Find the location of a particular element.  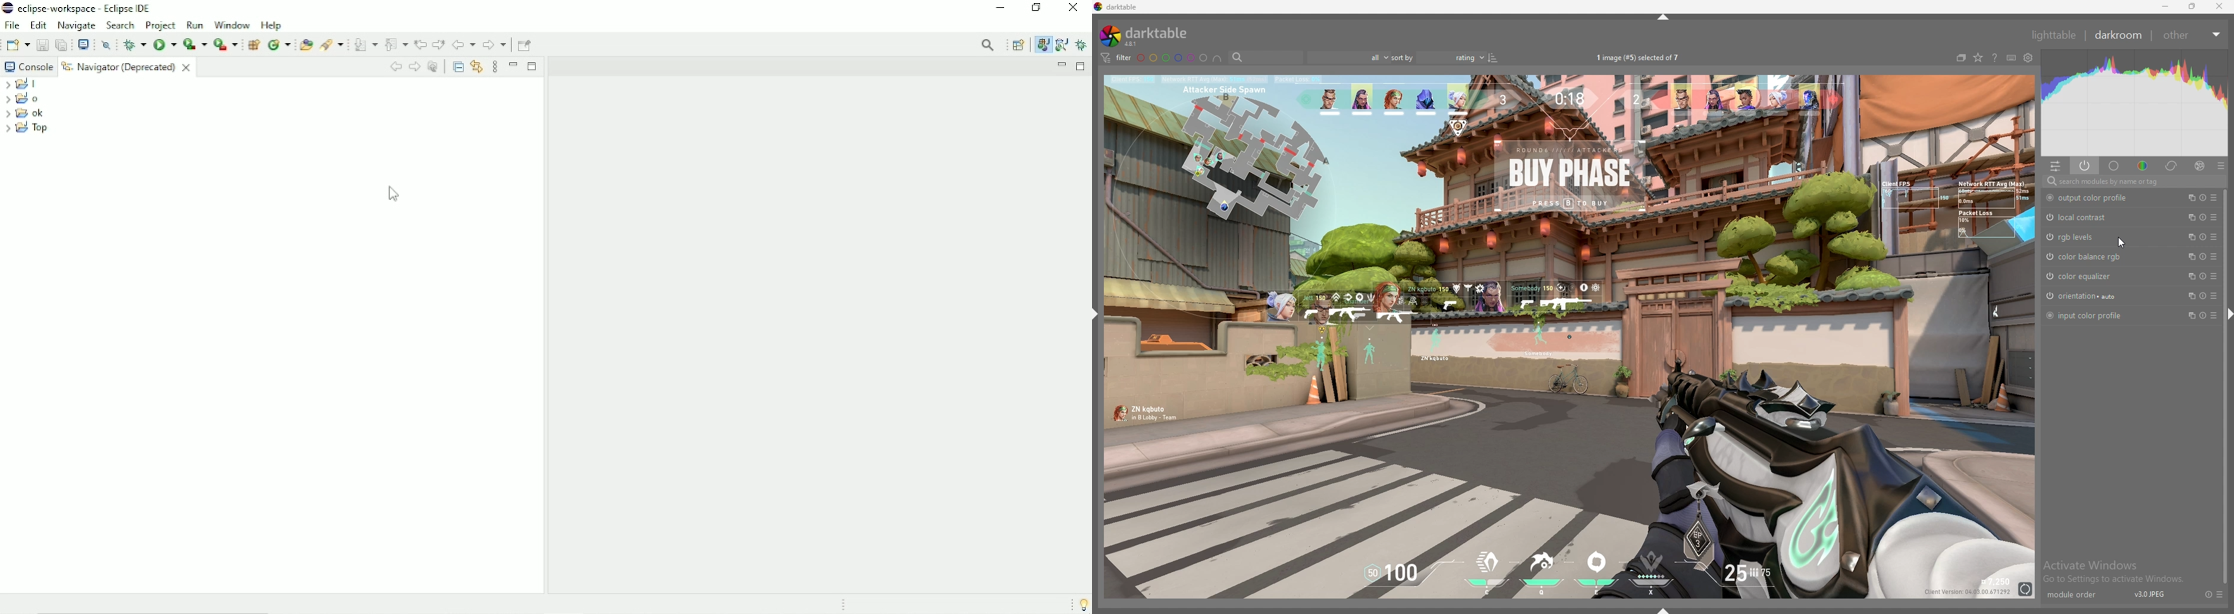

show sidebar is located at coordinates (1096, 313).